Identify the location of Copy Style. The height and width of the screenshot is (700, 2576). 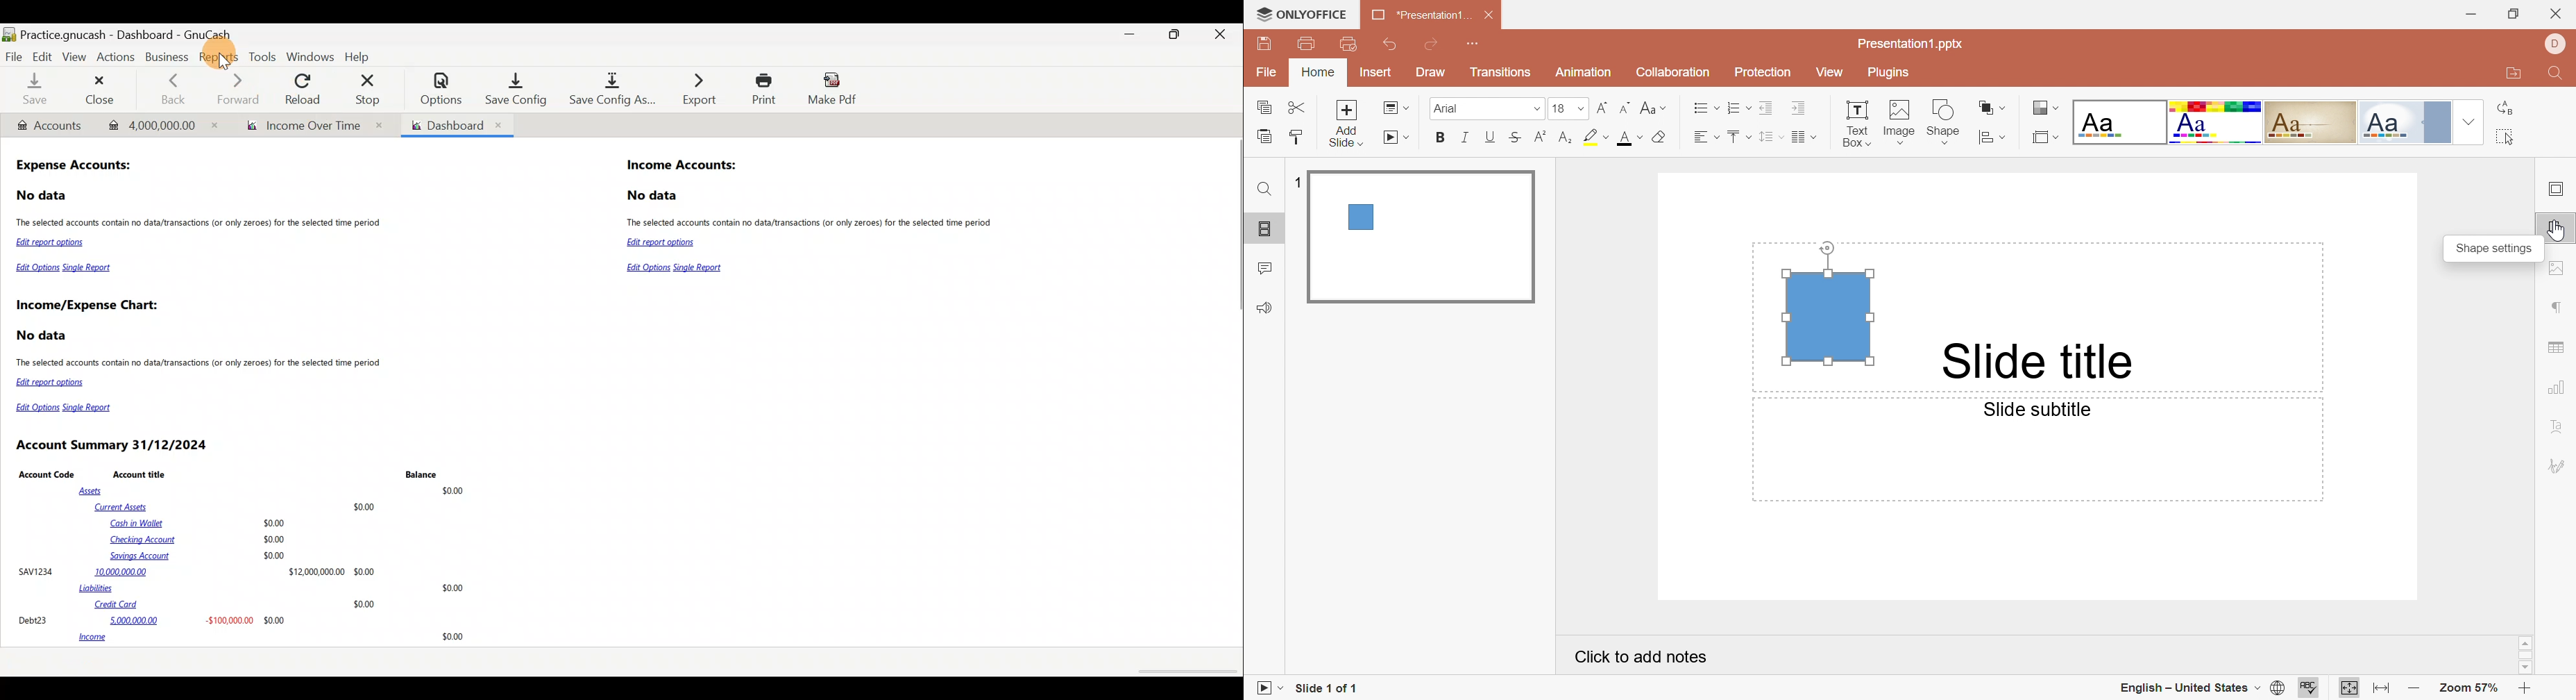
(1265, 137).